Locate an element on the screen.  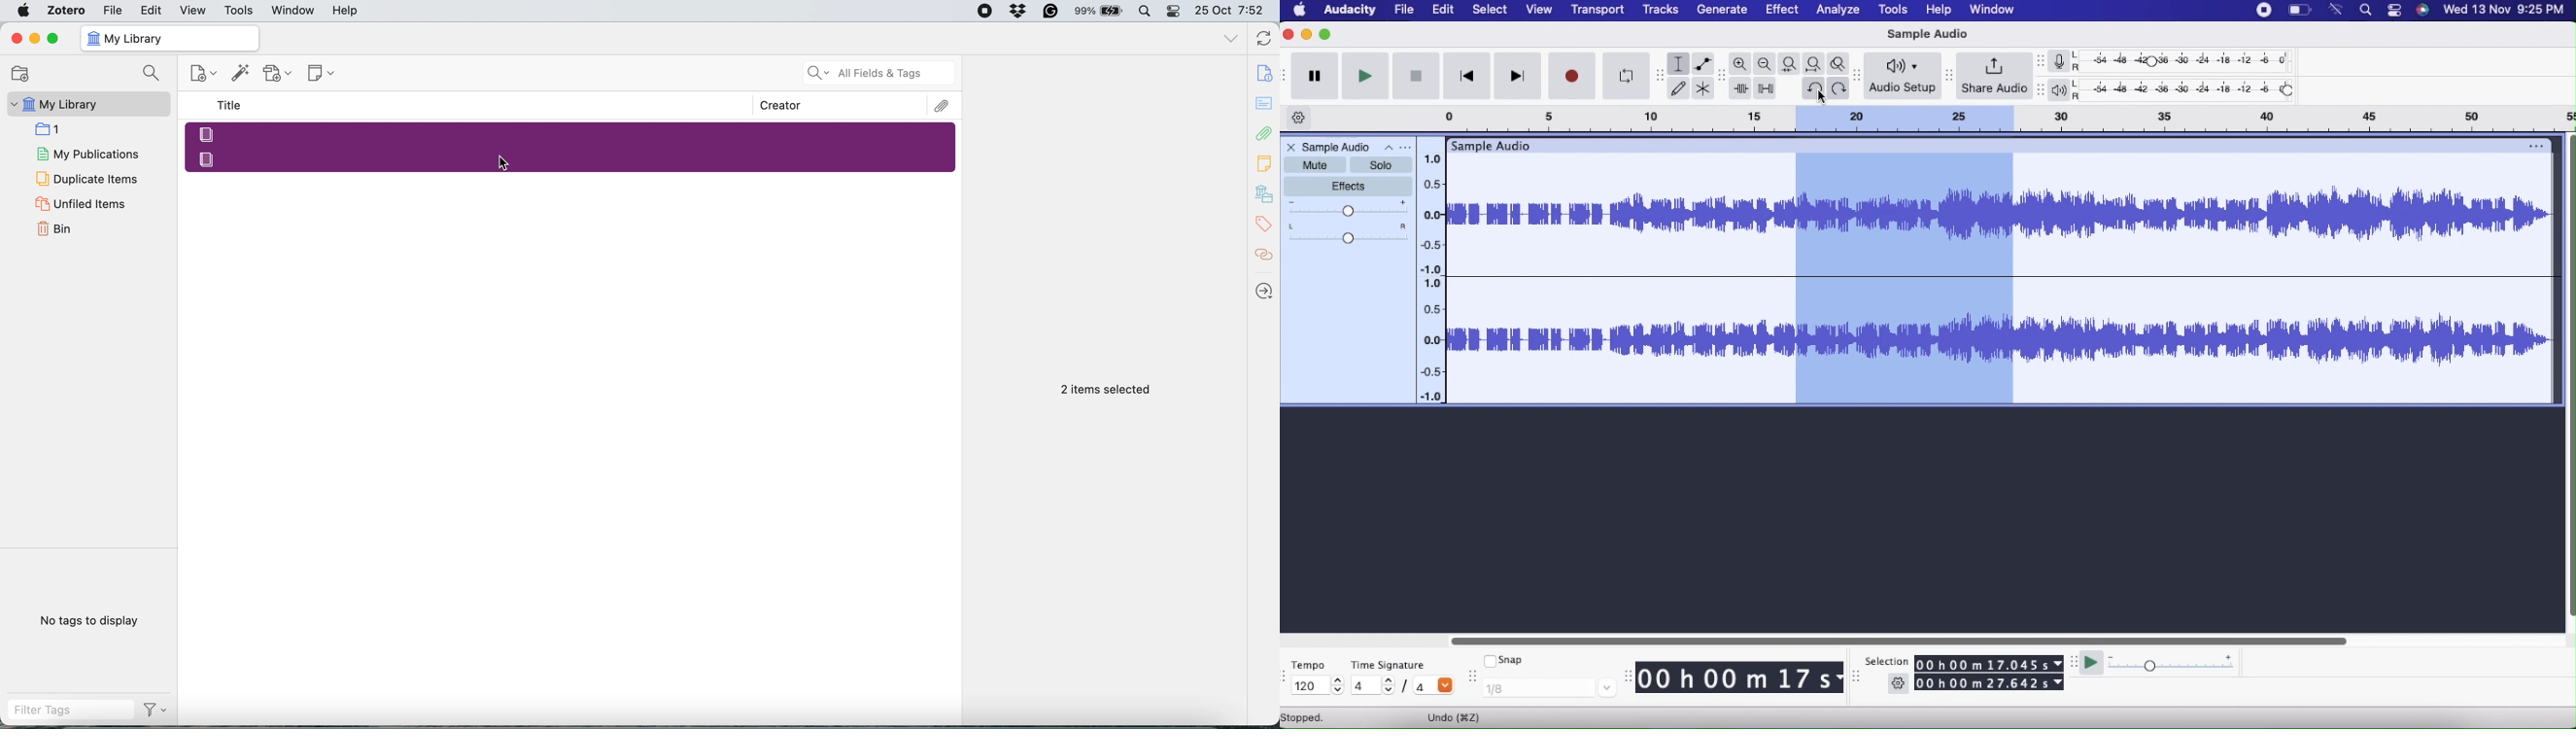
Skip to end is located at coordinates (1520, 76).